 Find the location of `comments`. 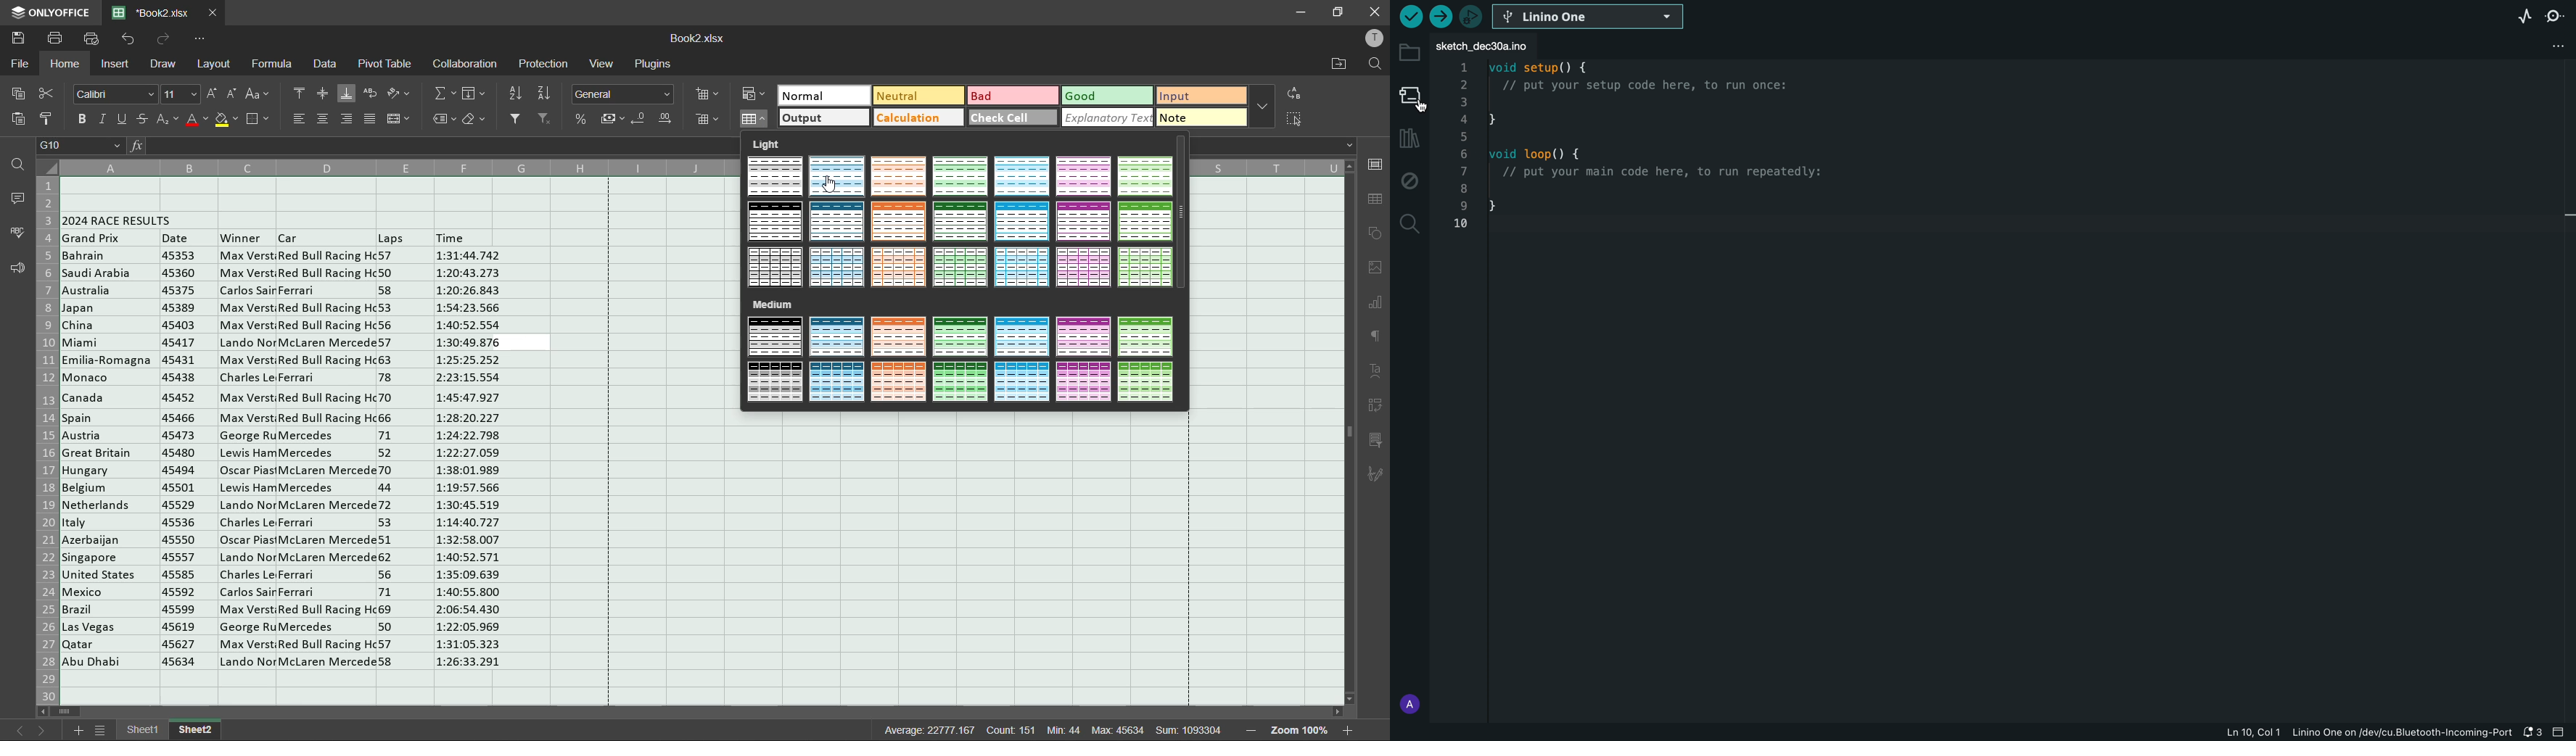

comments is located at coordinates (18, 199).